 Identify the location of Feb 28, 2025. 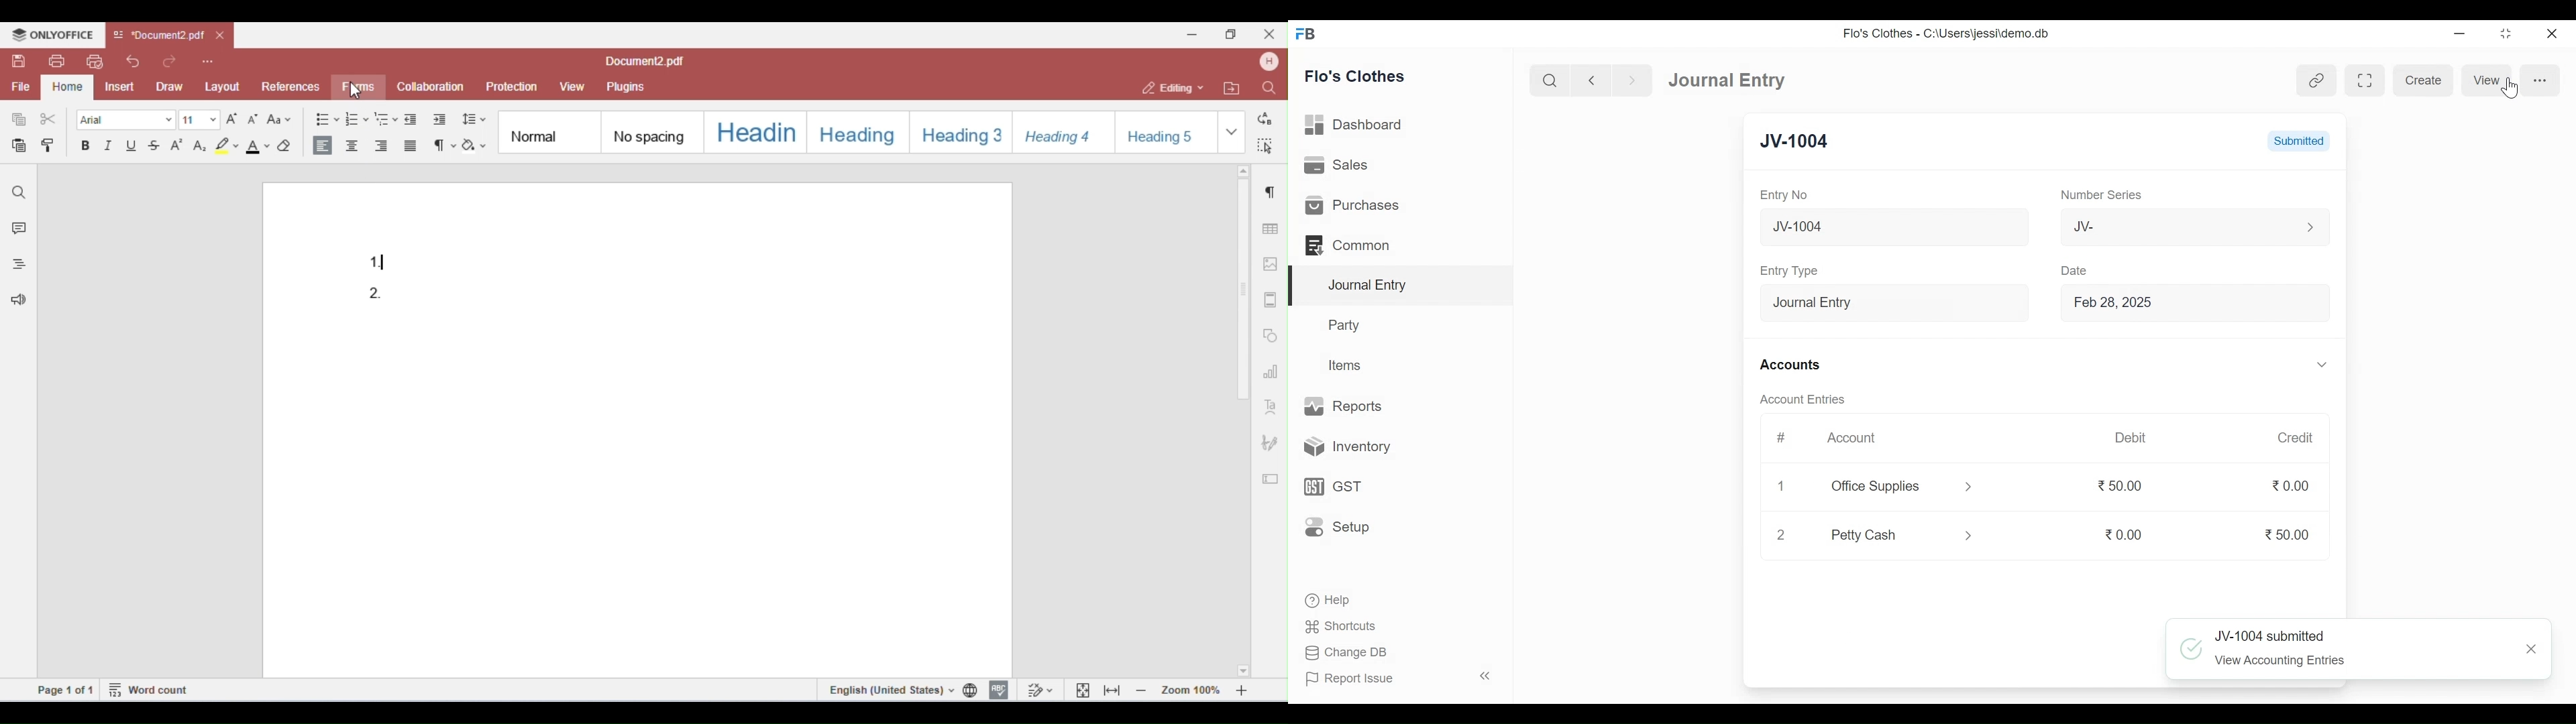
(2182, 305).